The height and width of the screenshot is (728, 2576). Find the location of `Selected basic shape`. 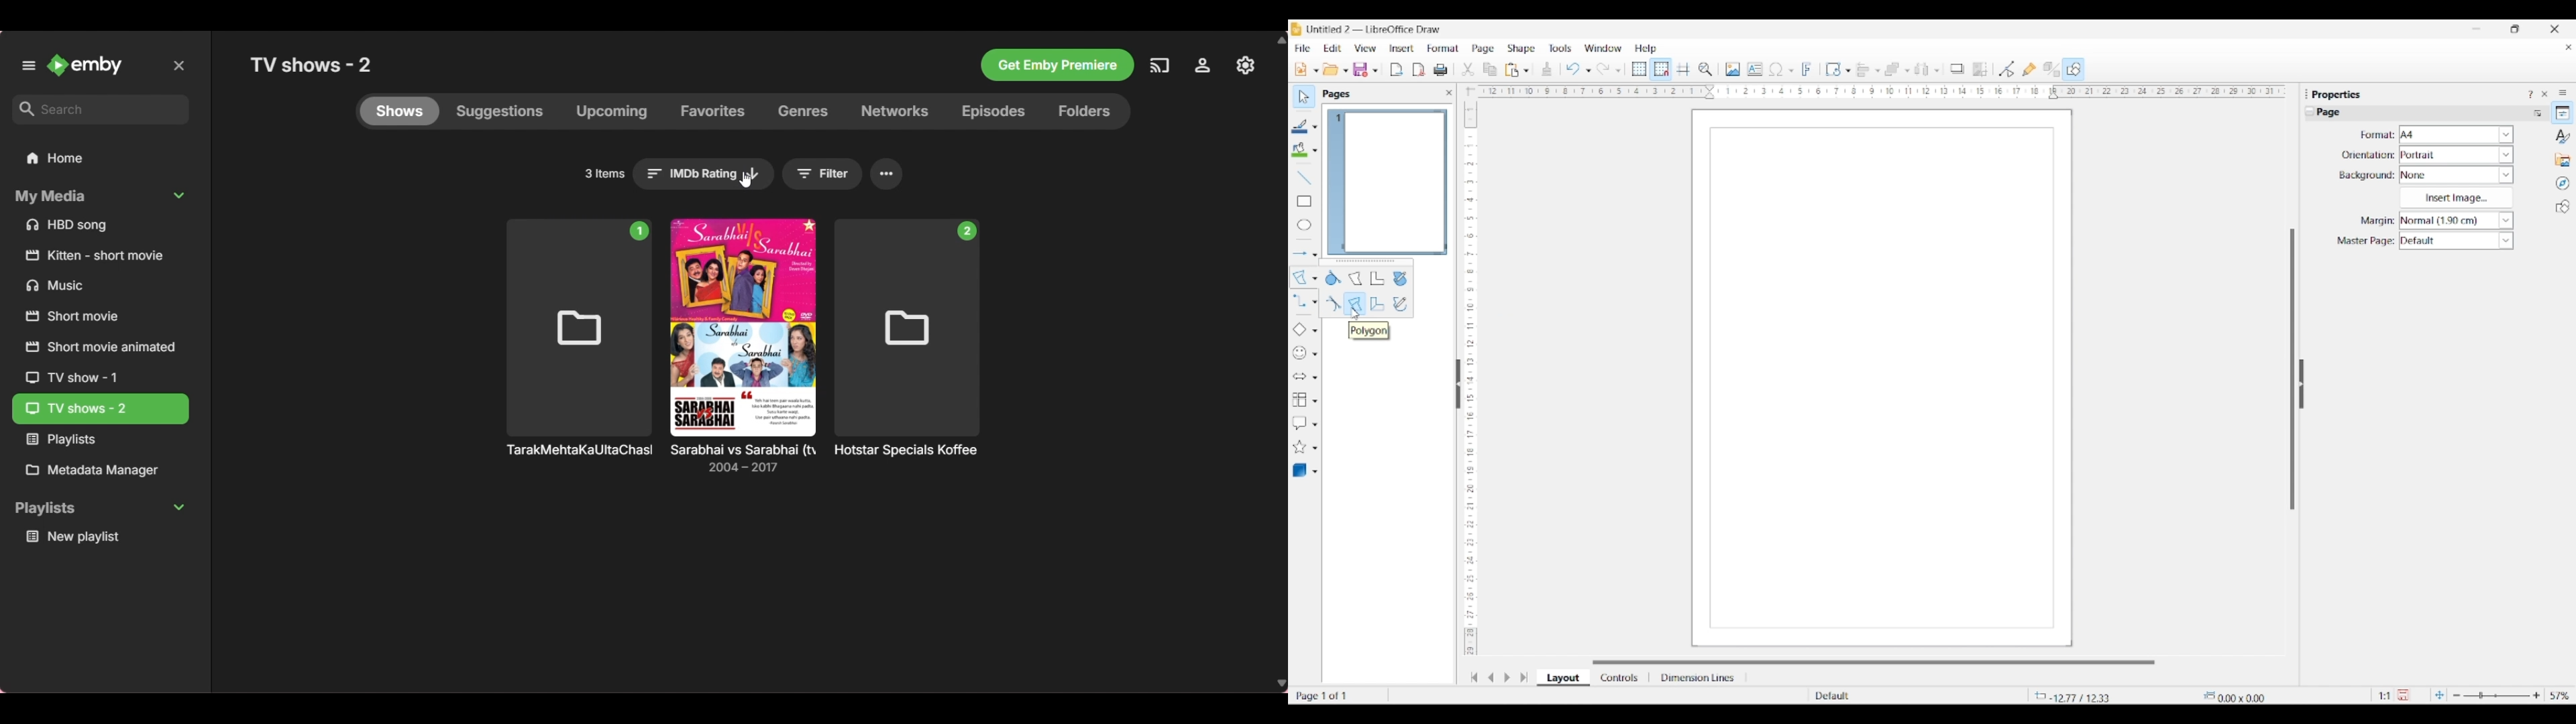

Selected basic shape is located at coordinates (1299, 330).